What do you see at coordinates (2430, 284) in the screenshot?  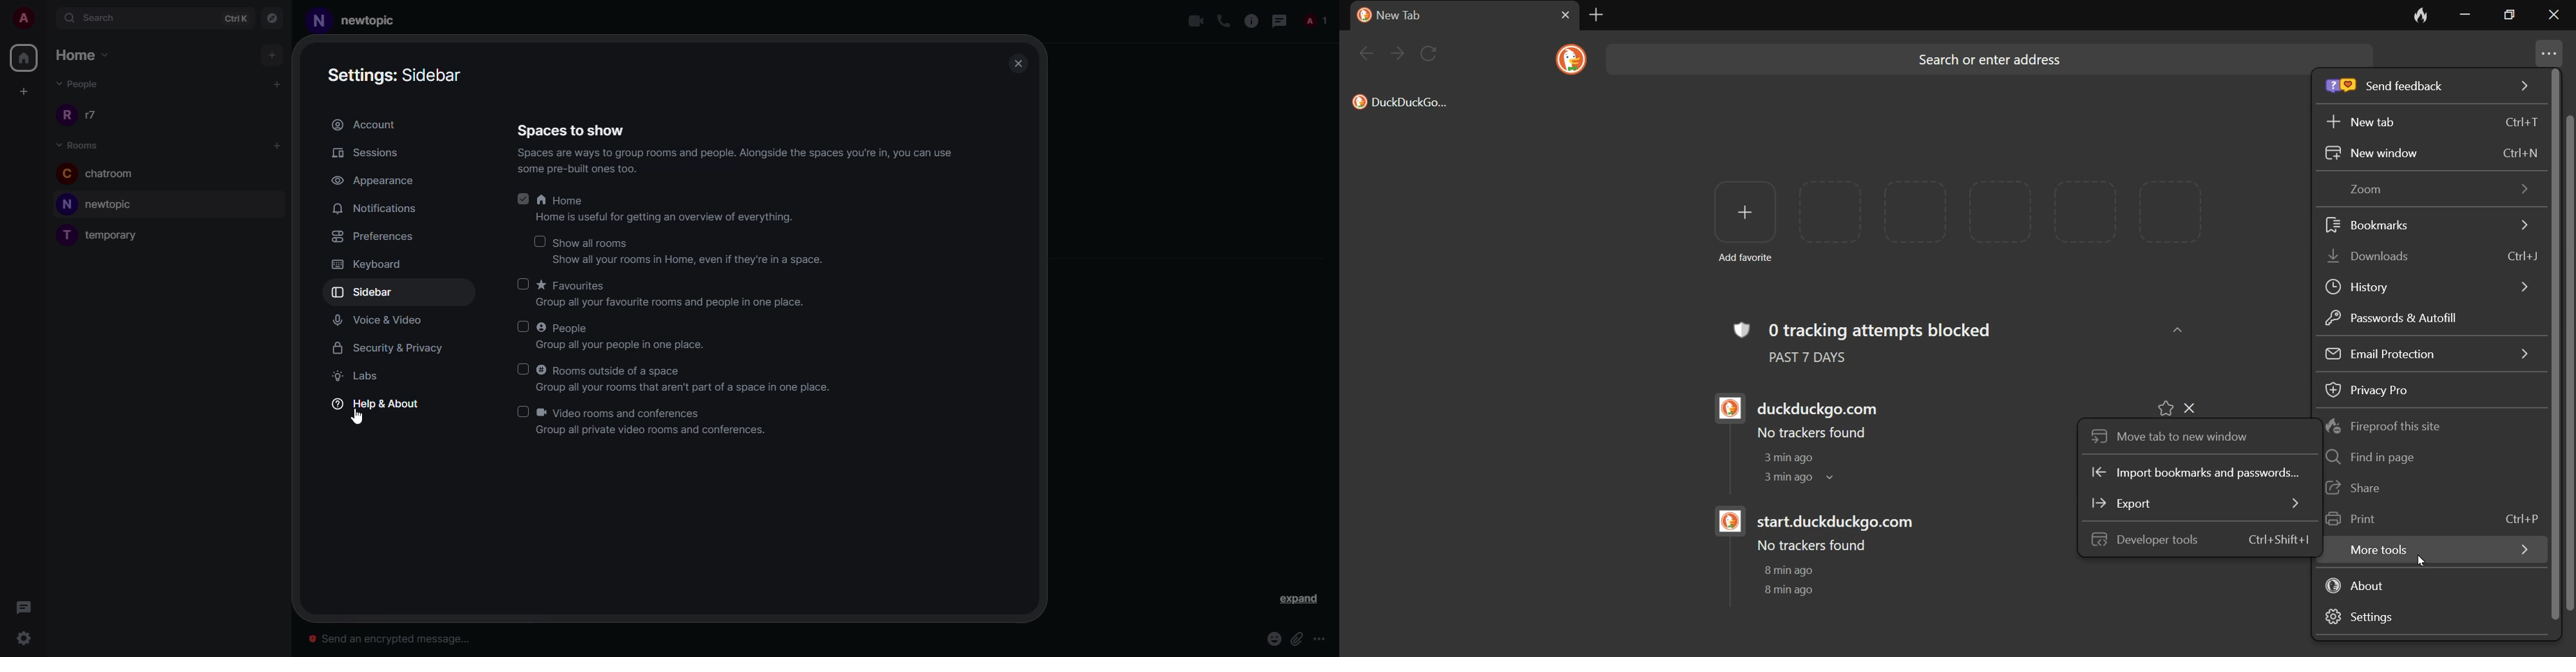 I see `History` at bounding box center [2430, 284].